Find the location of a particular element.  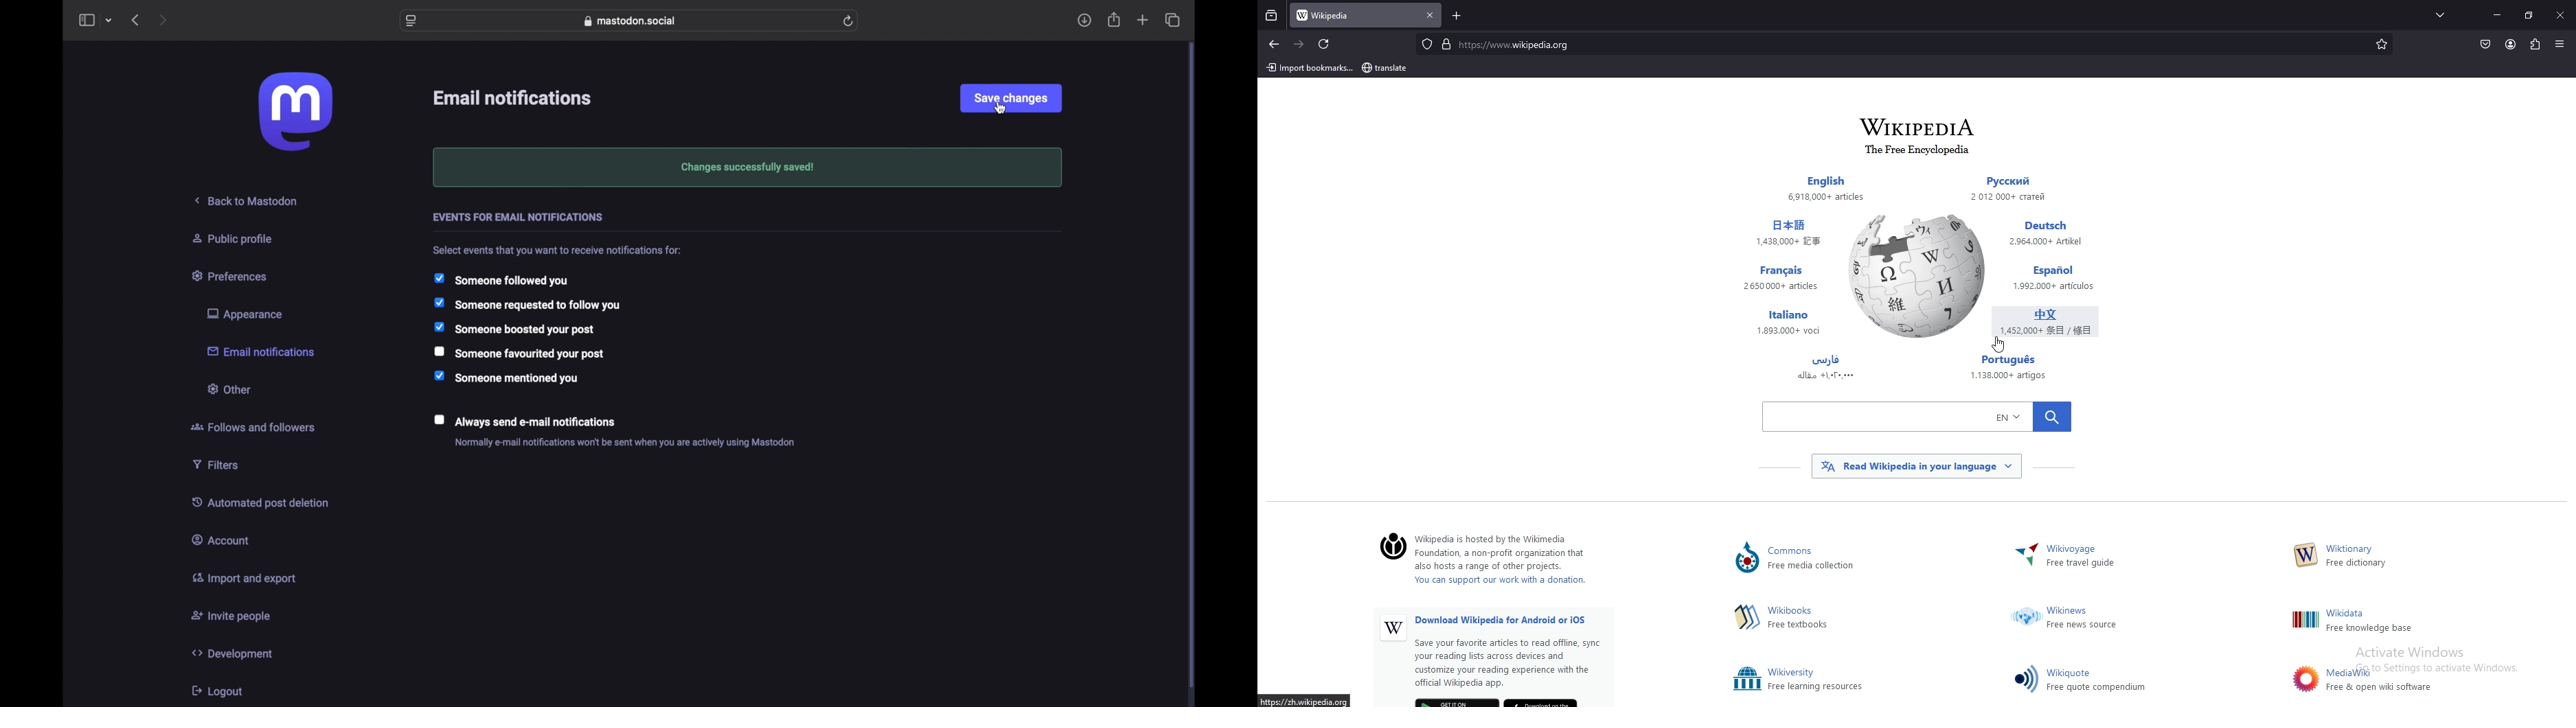

show tab overview is located at coordinates (1172, 20).